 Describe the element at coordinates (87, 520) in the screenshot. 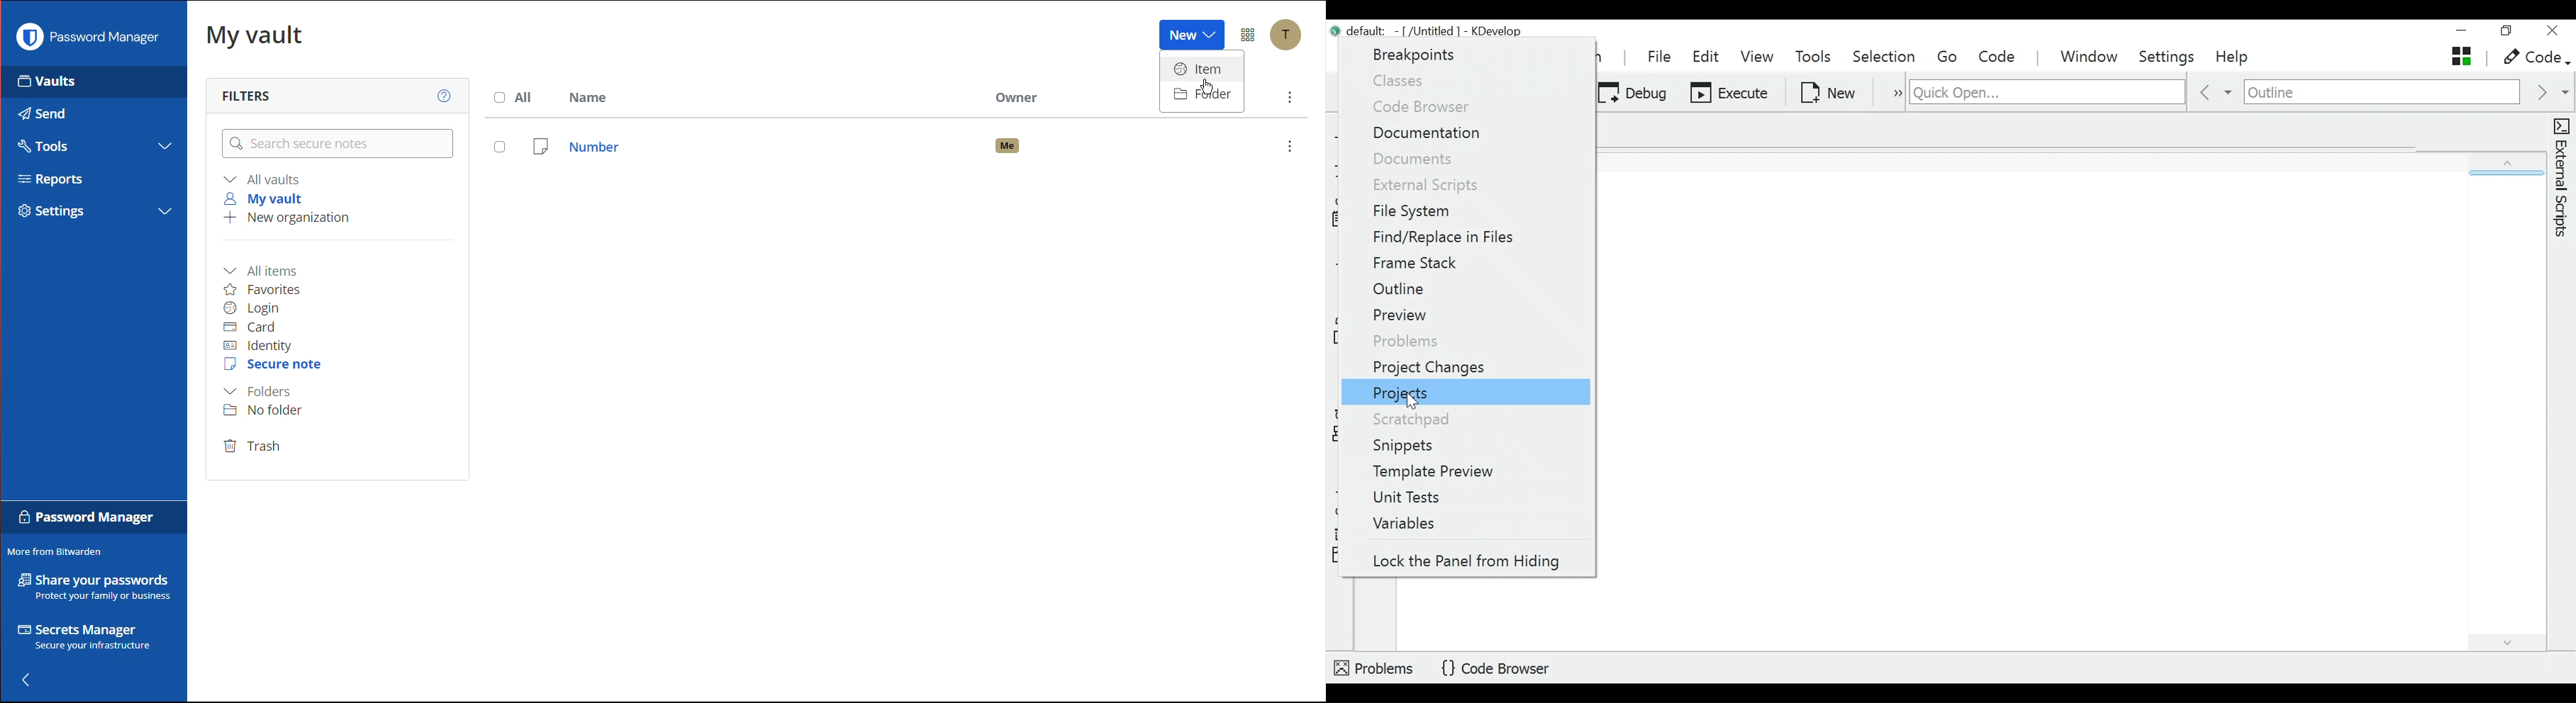

I see `Password` at that location.